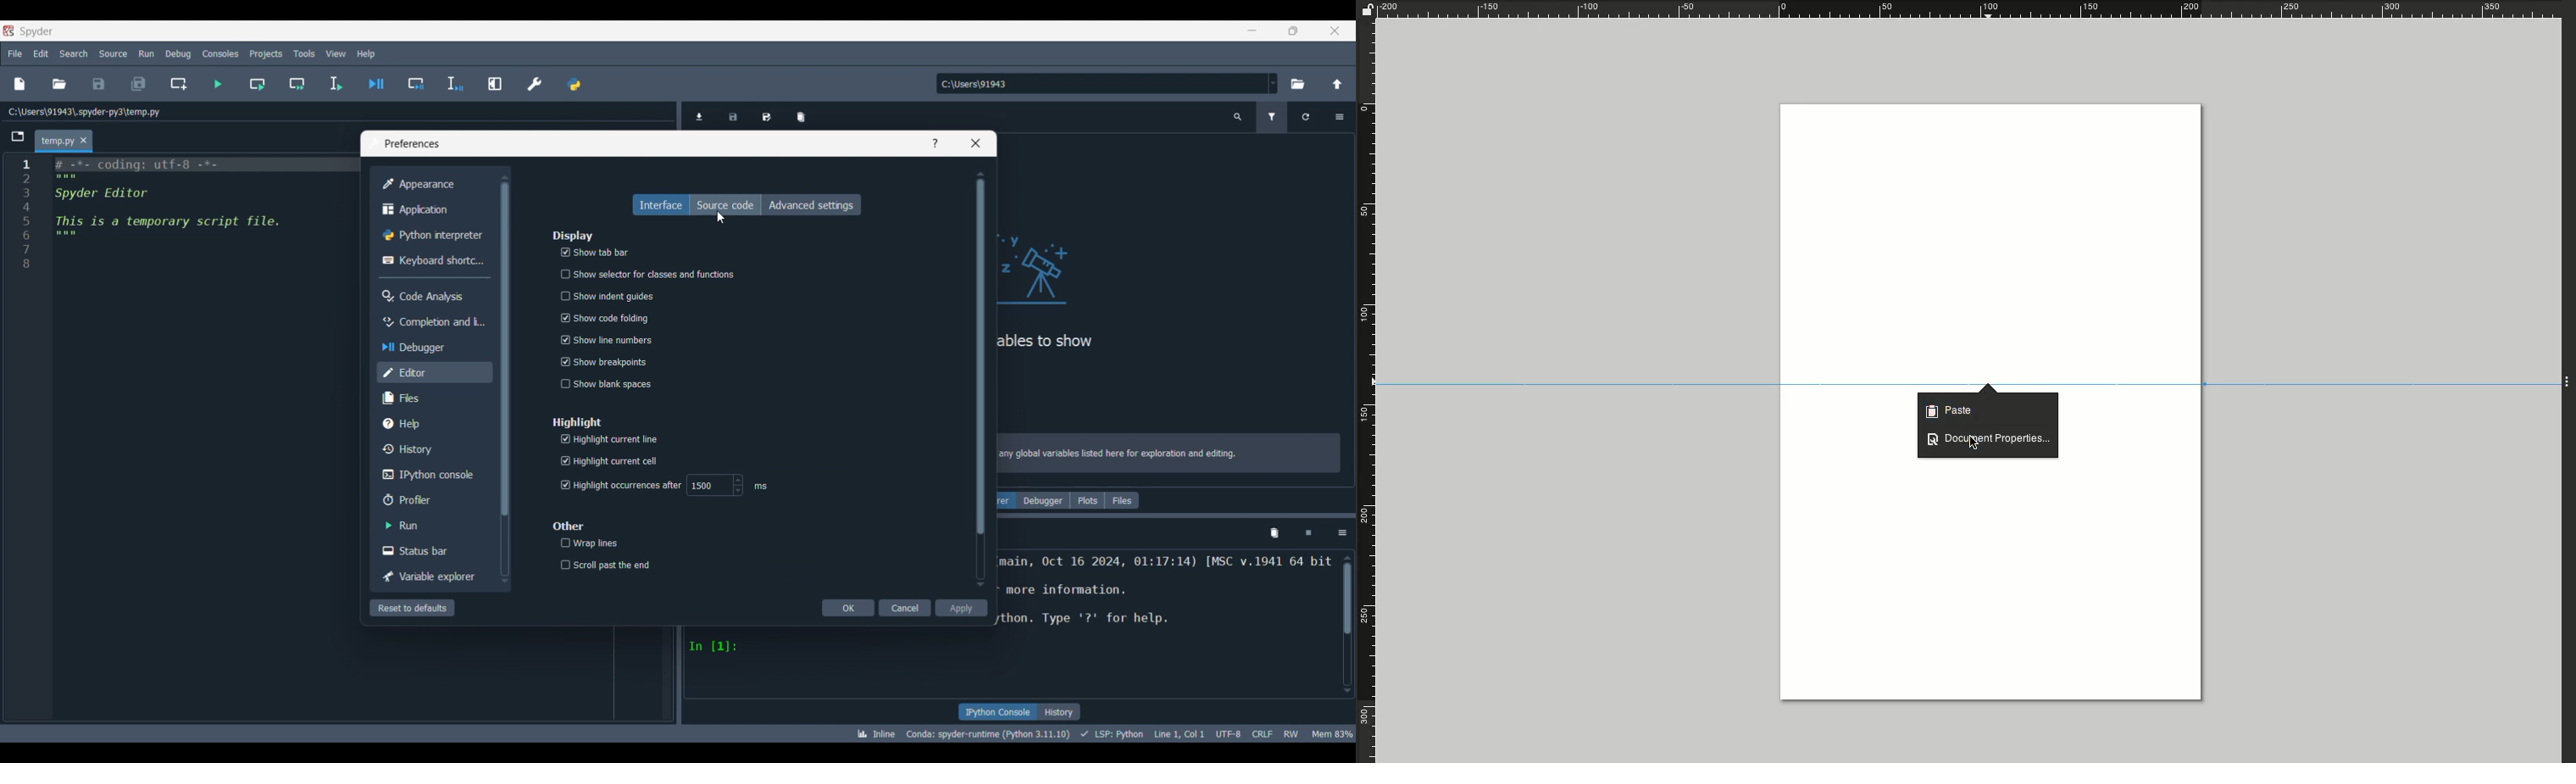 Image resolution: width=2576 pixels, height=784 pixels. Describe the element at coordinates (366, 54) in the screenshot. I see `Help menu` at that location.